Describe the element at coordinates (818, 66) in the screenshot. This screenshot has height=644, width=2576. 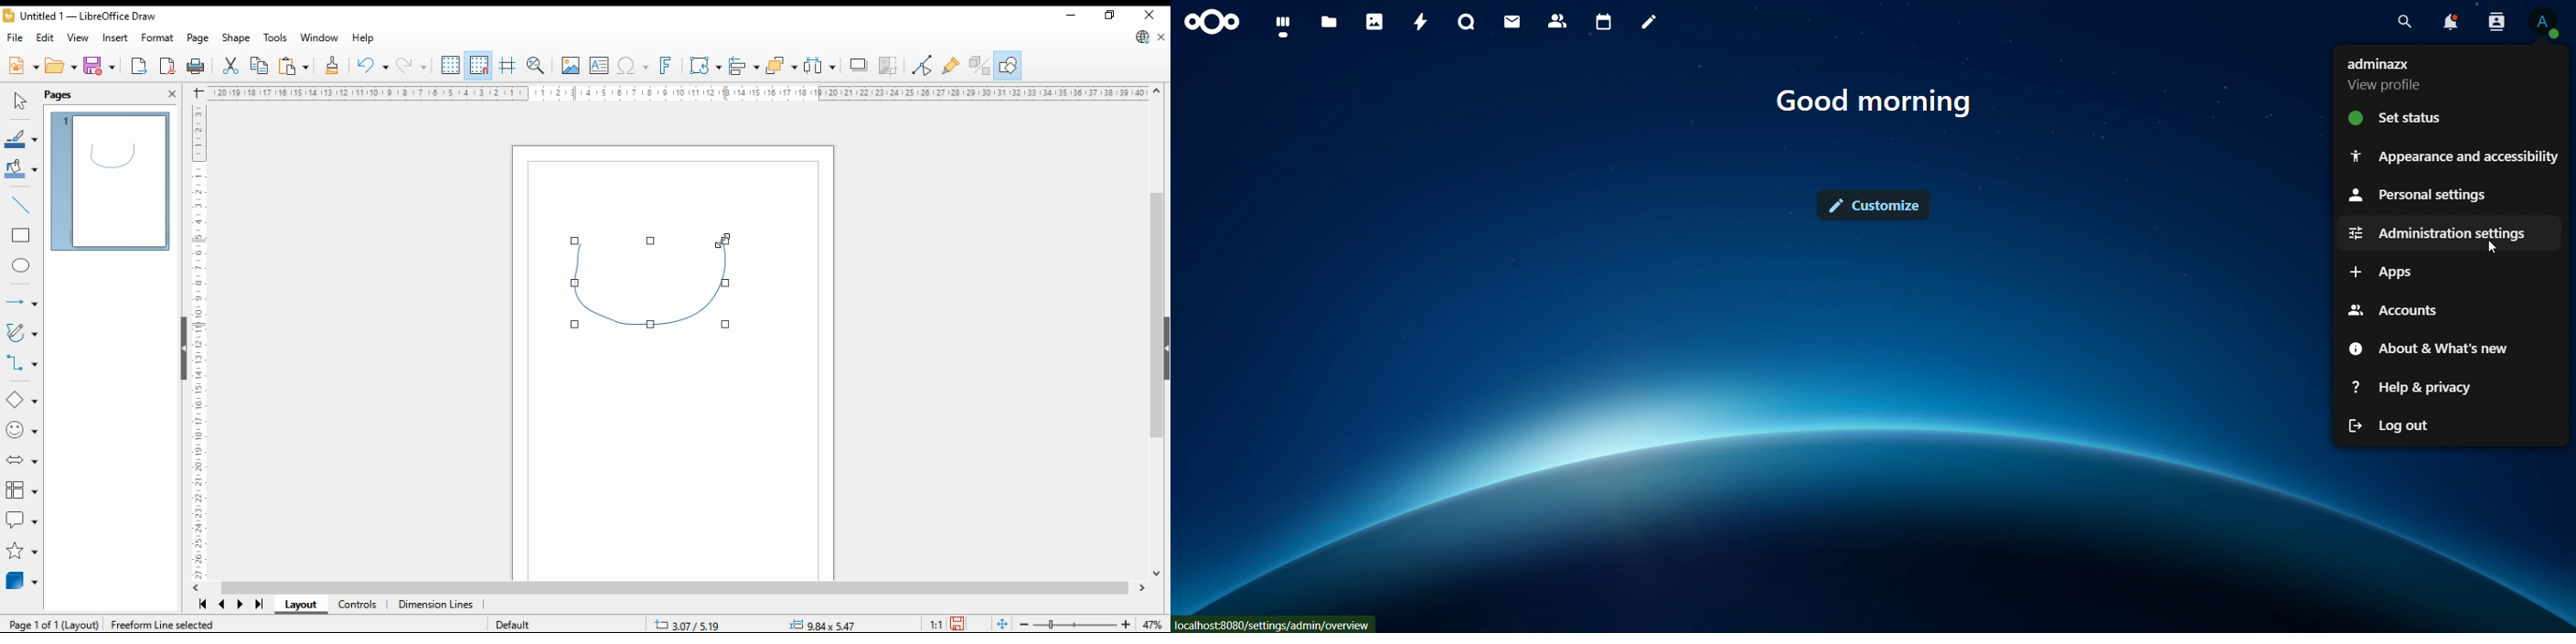
I see `select at least three objects to distribute` at that location.